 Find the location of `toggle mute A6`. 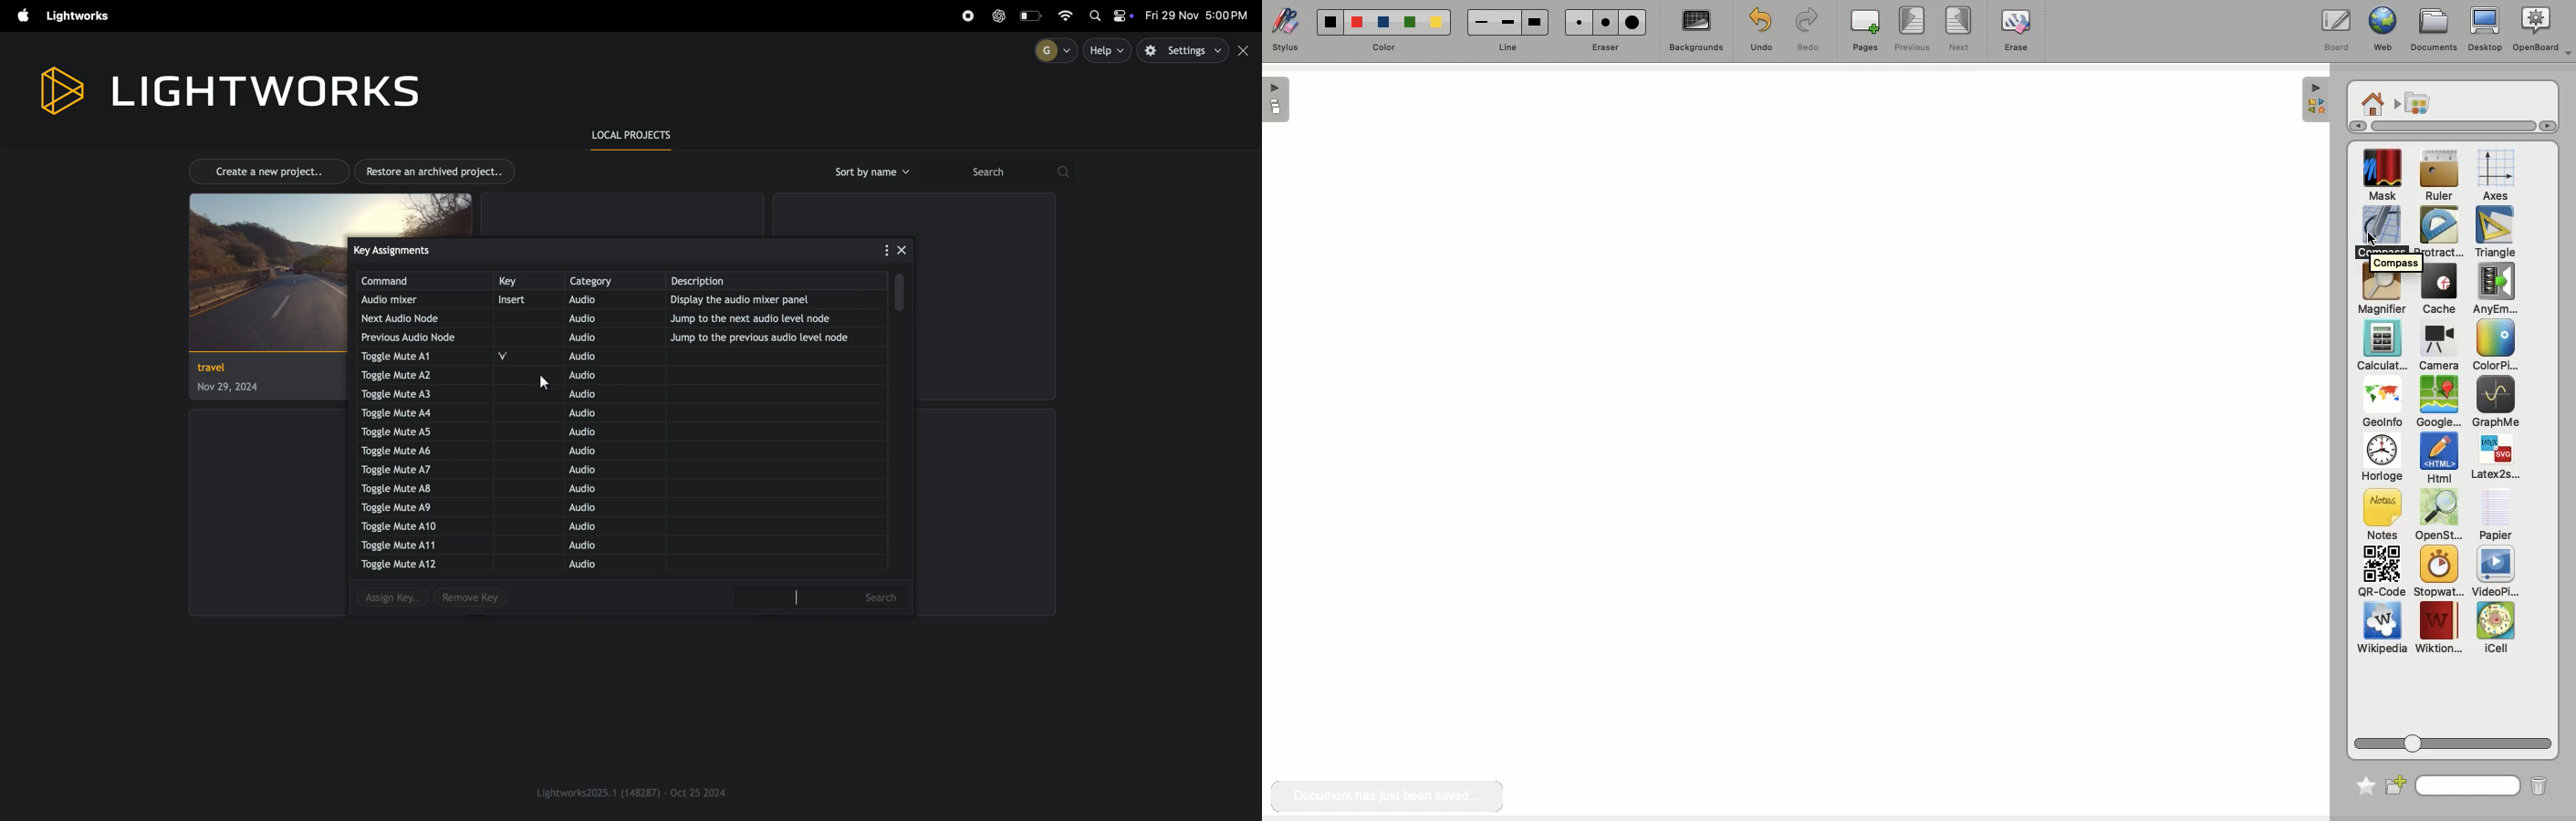

toggle mute A6 is located at coordinates (410, 450).